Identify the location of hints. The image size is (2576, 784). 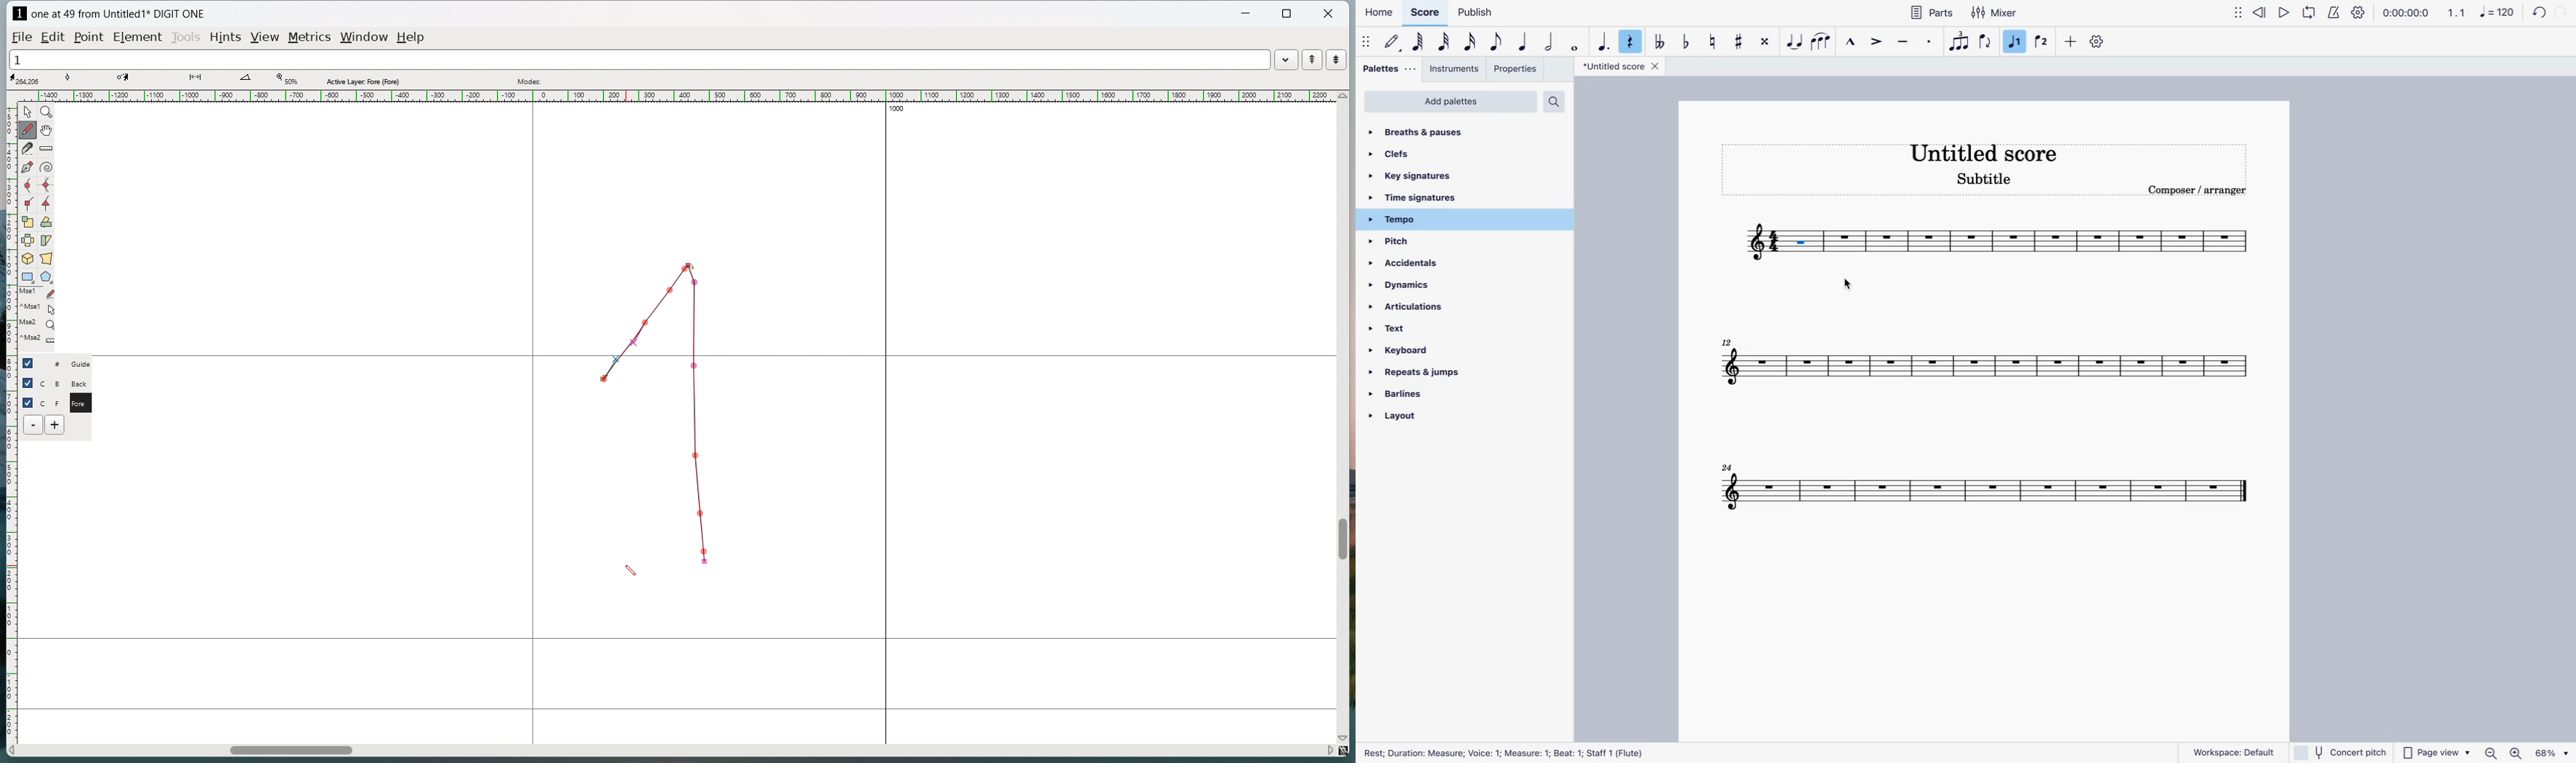
(227, 38).